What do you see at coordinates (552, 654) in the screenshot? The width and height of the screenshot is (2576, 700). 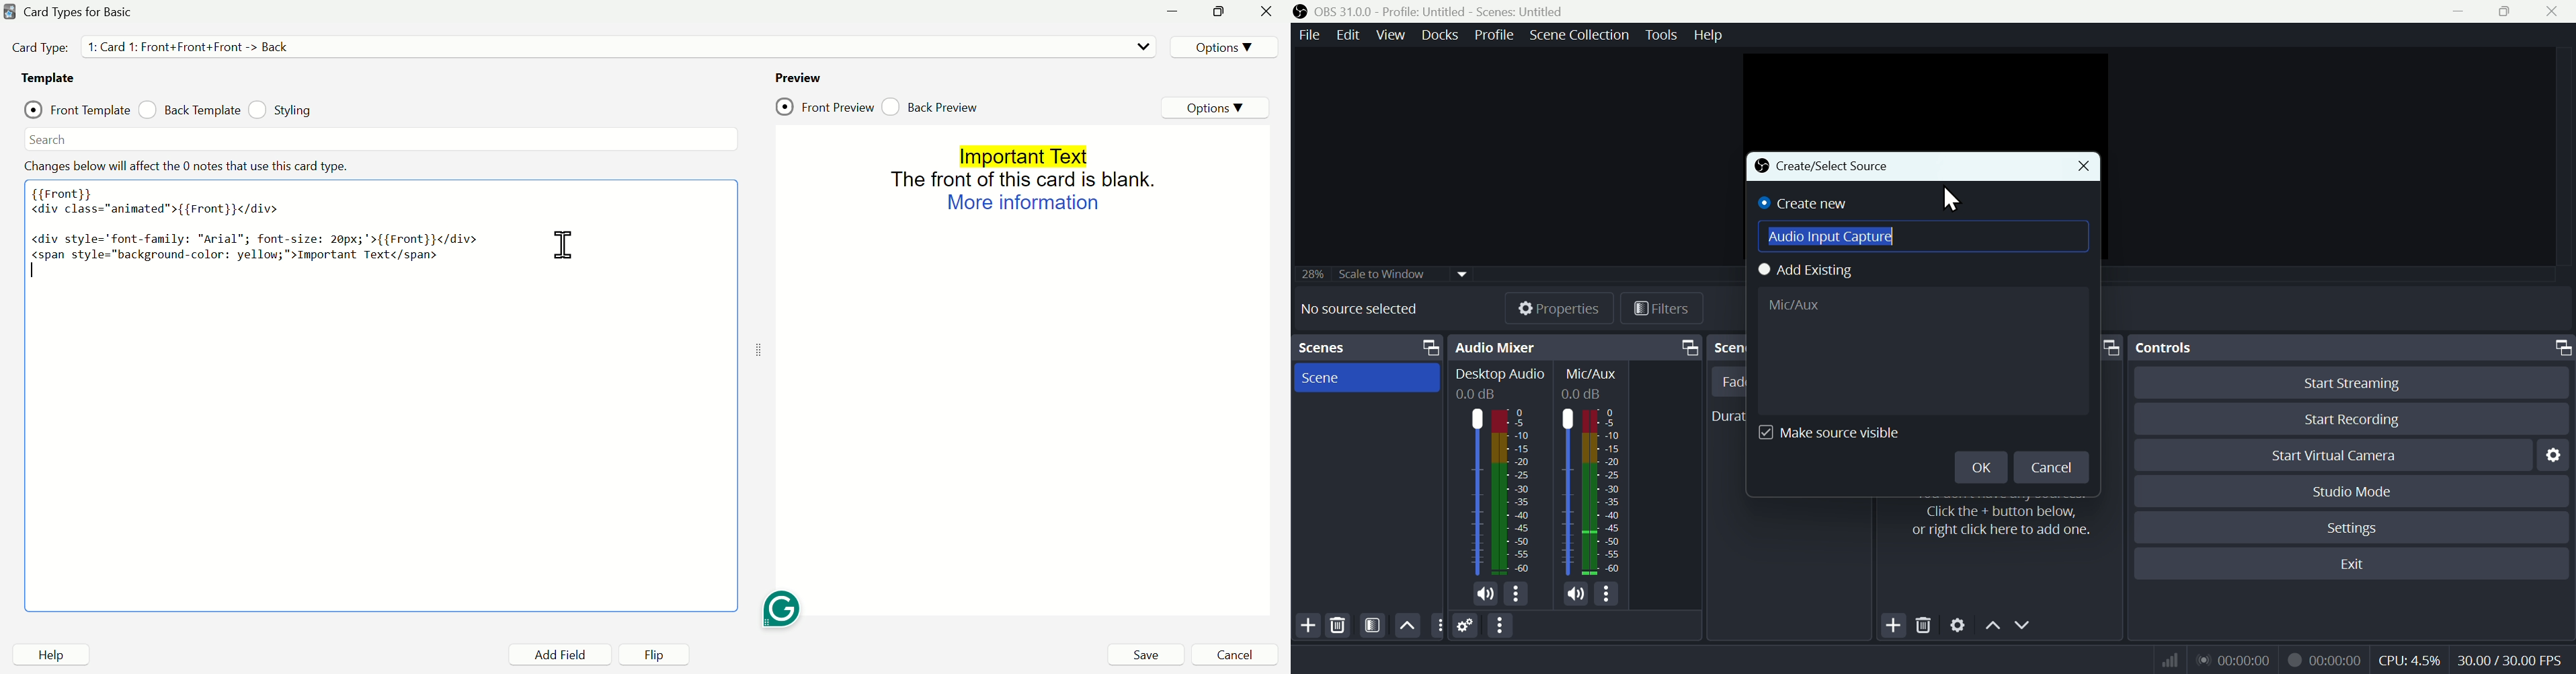 I see `Add Field` at bounding box center [552, 654].